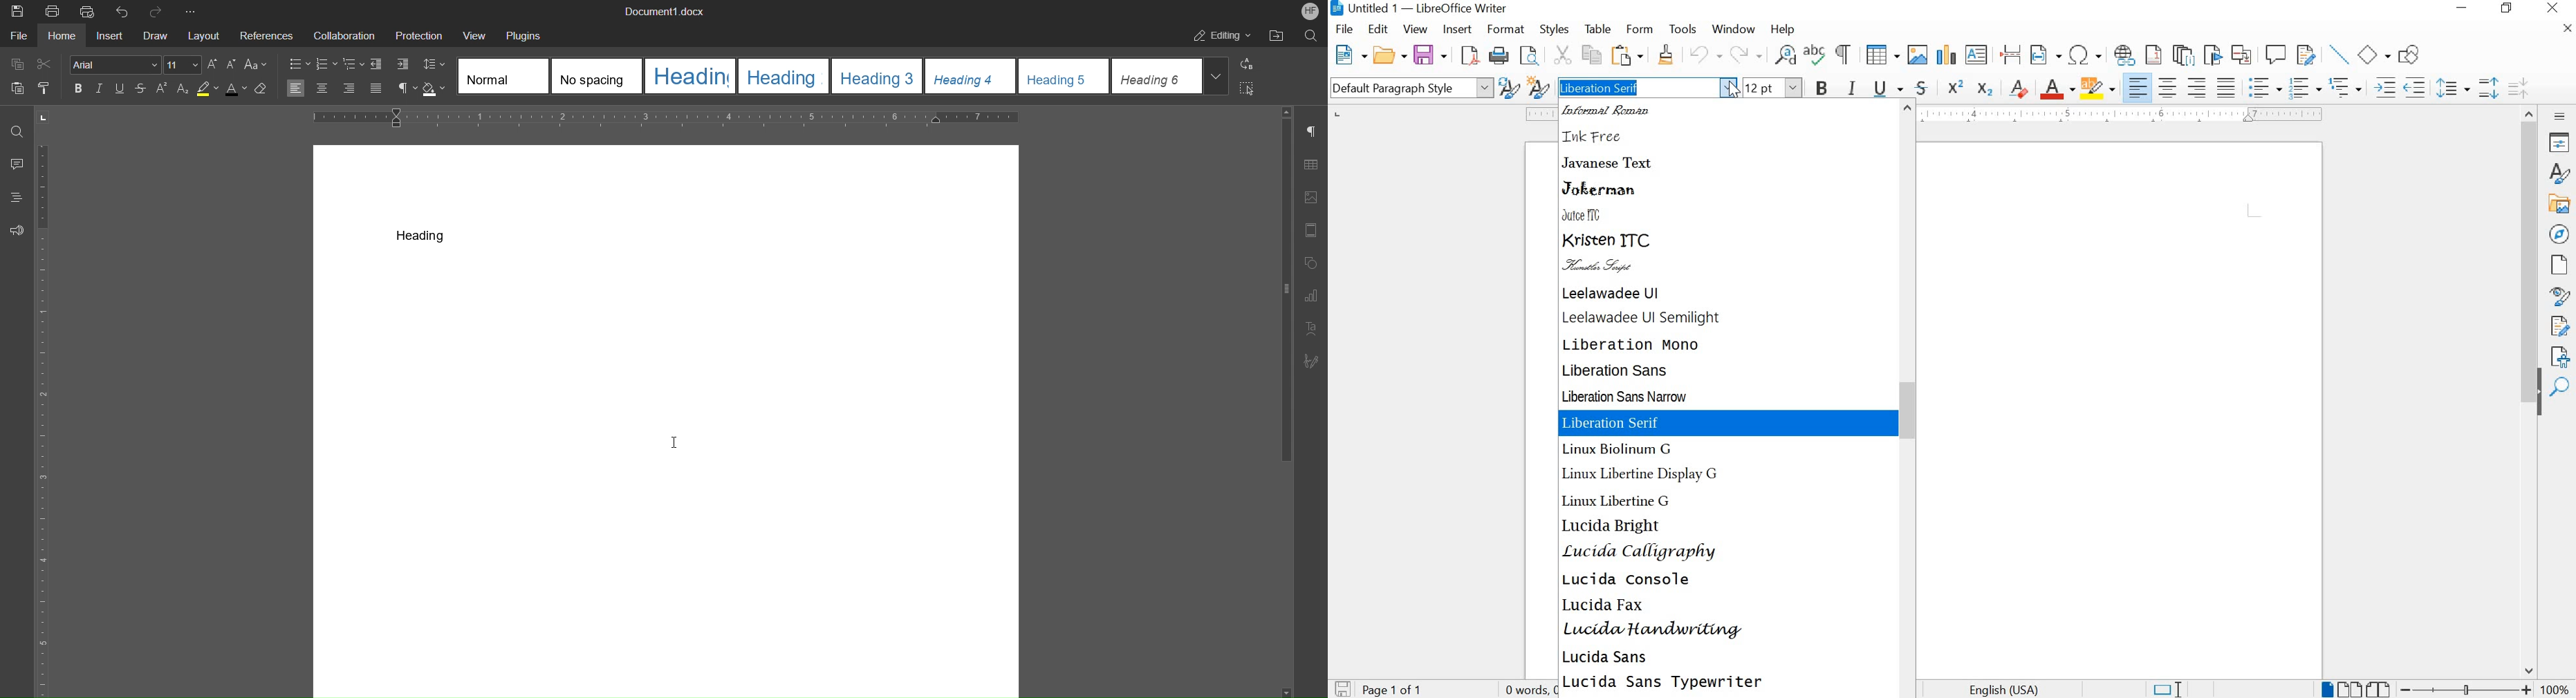 This screenshot has height=700, width=2576. What do you see at coordinates (207, 91) in the screenshot?
I see `Highlight` at bounding box center [207, 91].